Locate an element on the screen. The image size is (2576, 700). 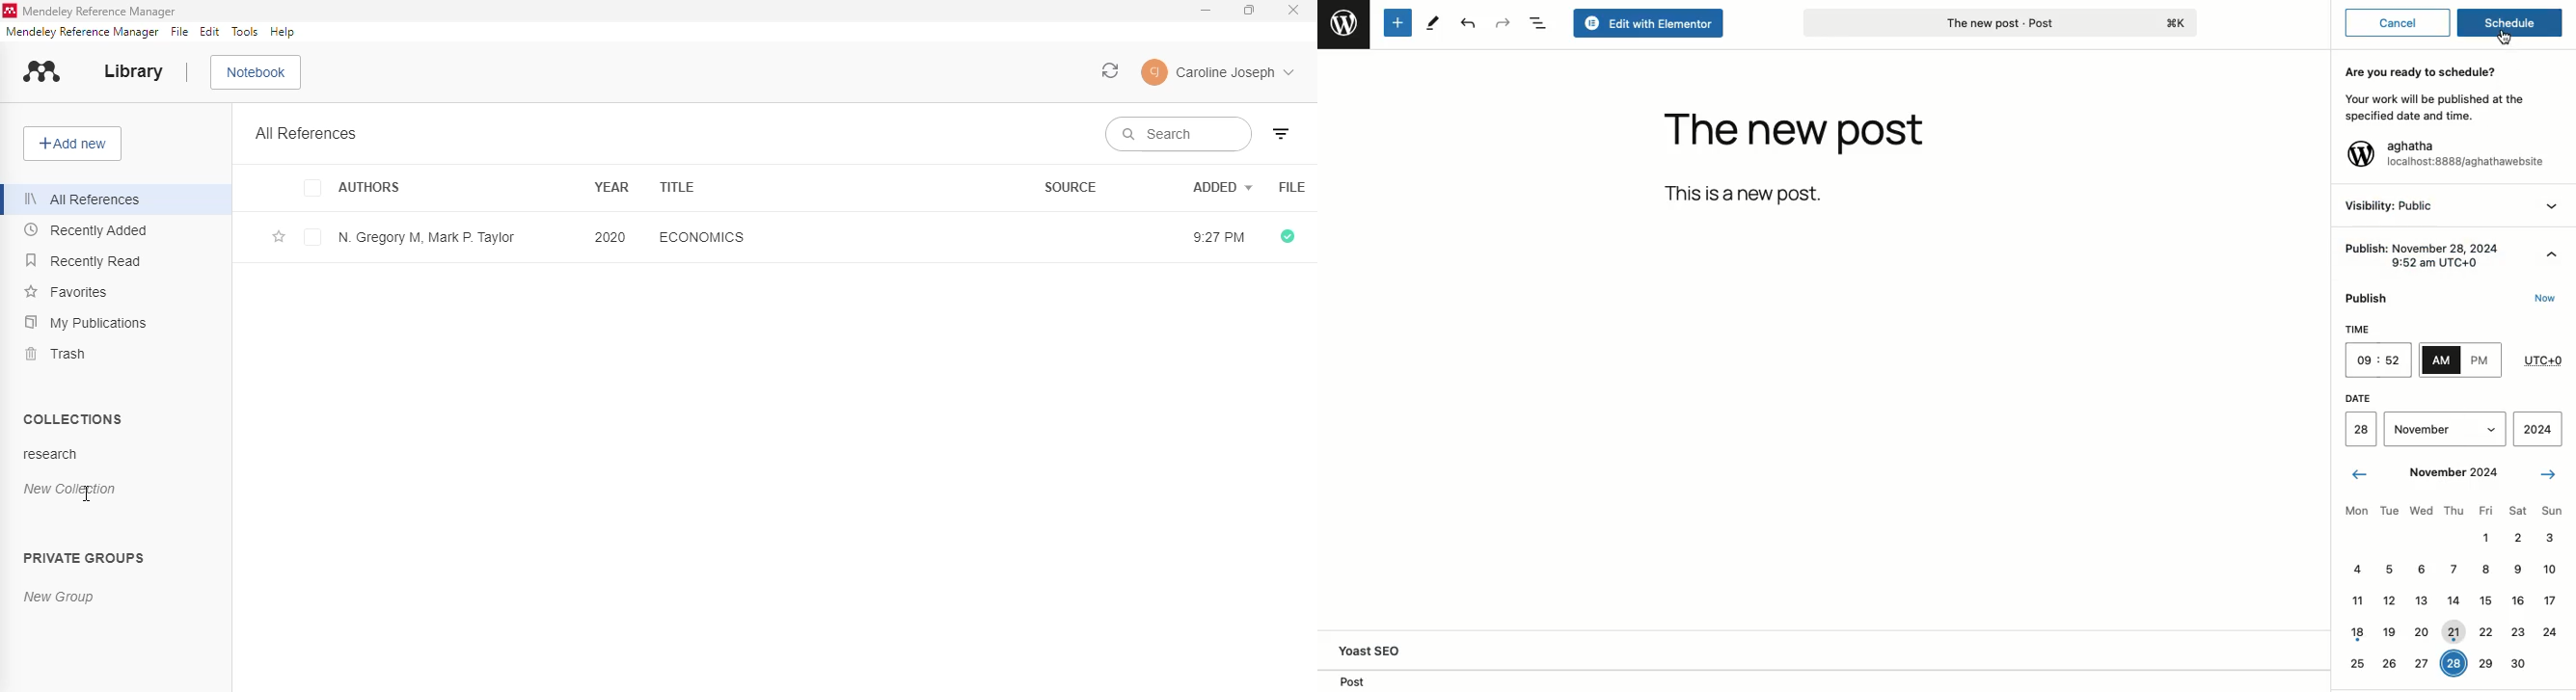
24 is located at coordinates (2552, 630).